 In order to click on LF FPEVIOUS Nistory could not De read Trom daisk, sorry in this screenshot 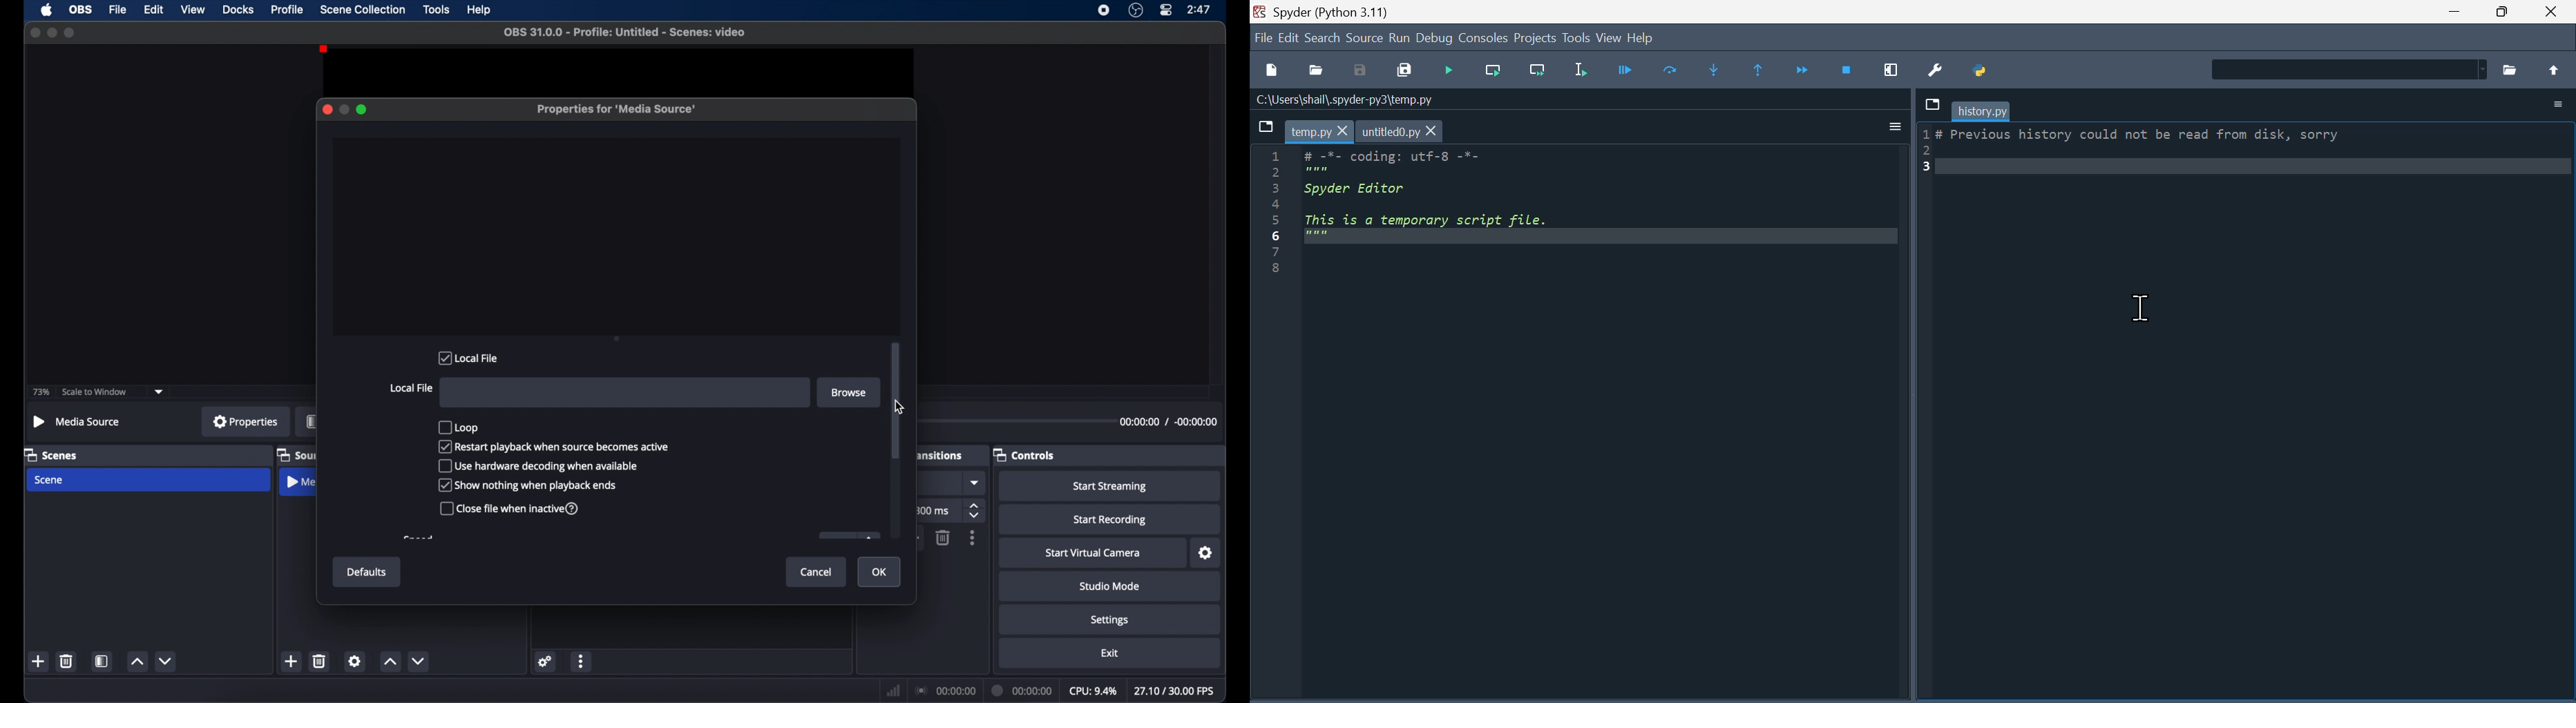, I will do `click(2149, 135)`.